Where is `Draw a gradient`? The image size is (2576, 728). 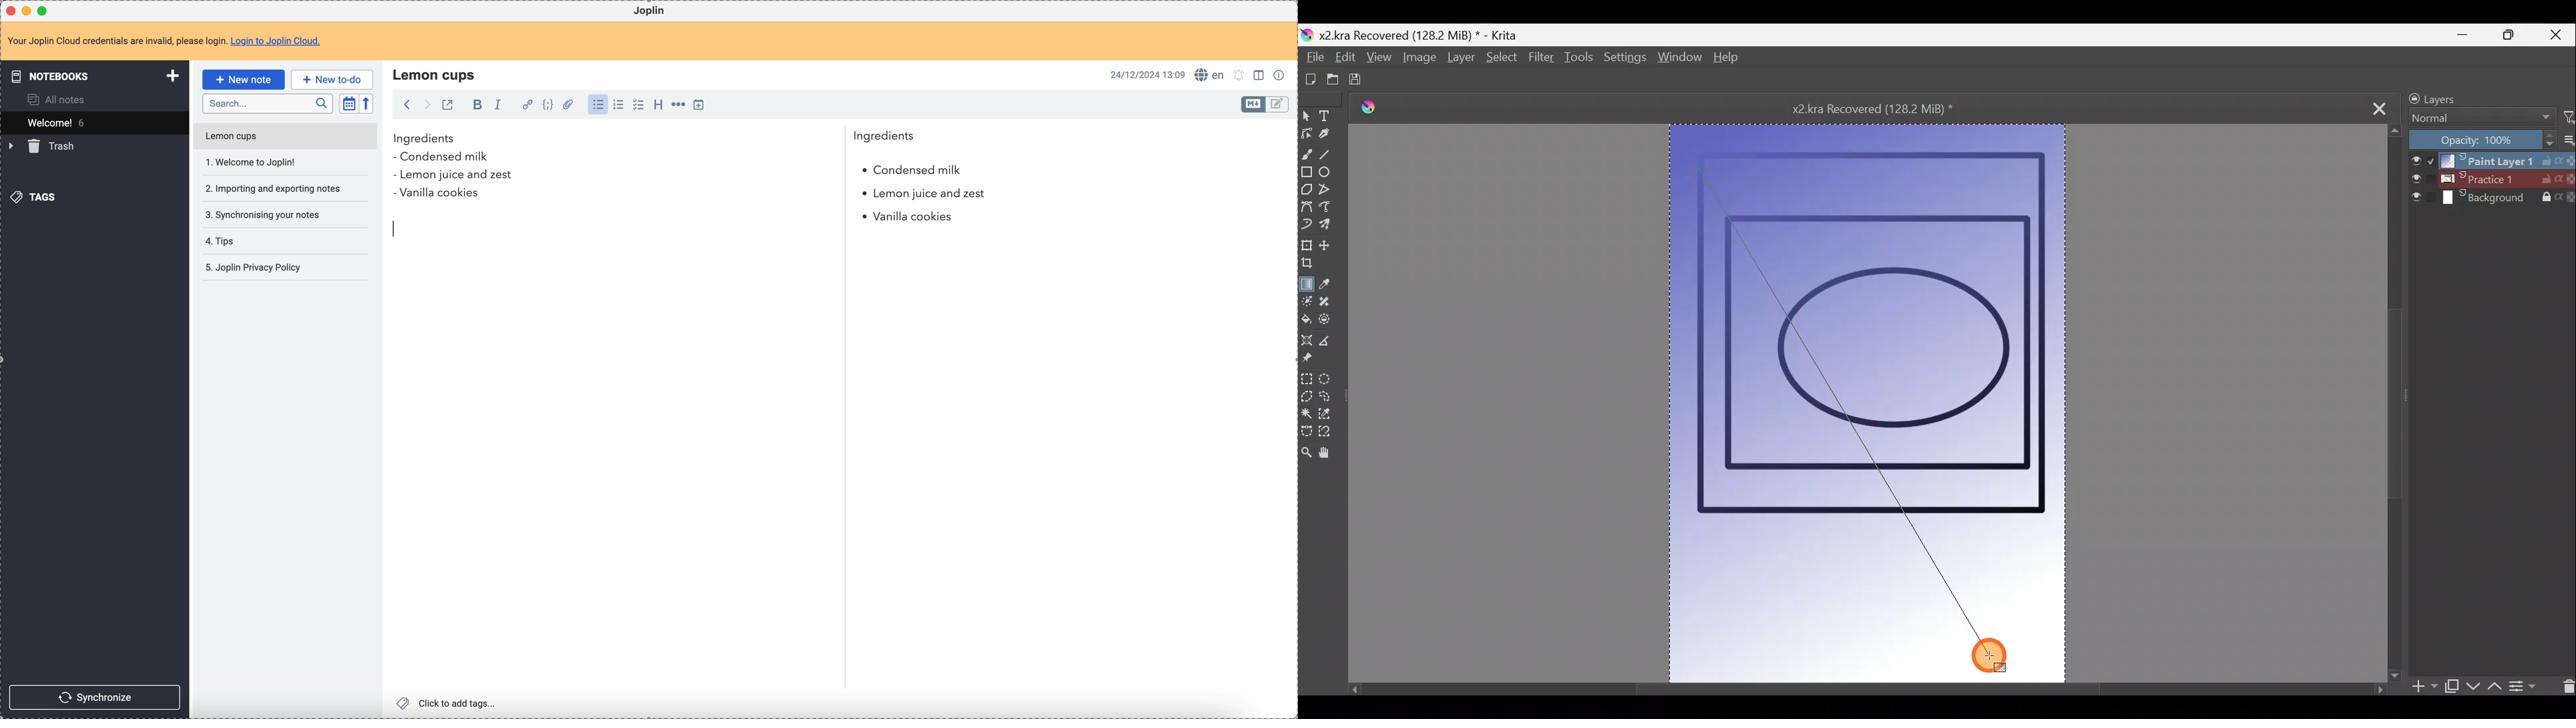
Draw a gradient is located at coordinates (1307, 282).